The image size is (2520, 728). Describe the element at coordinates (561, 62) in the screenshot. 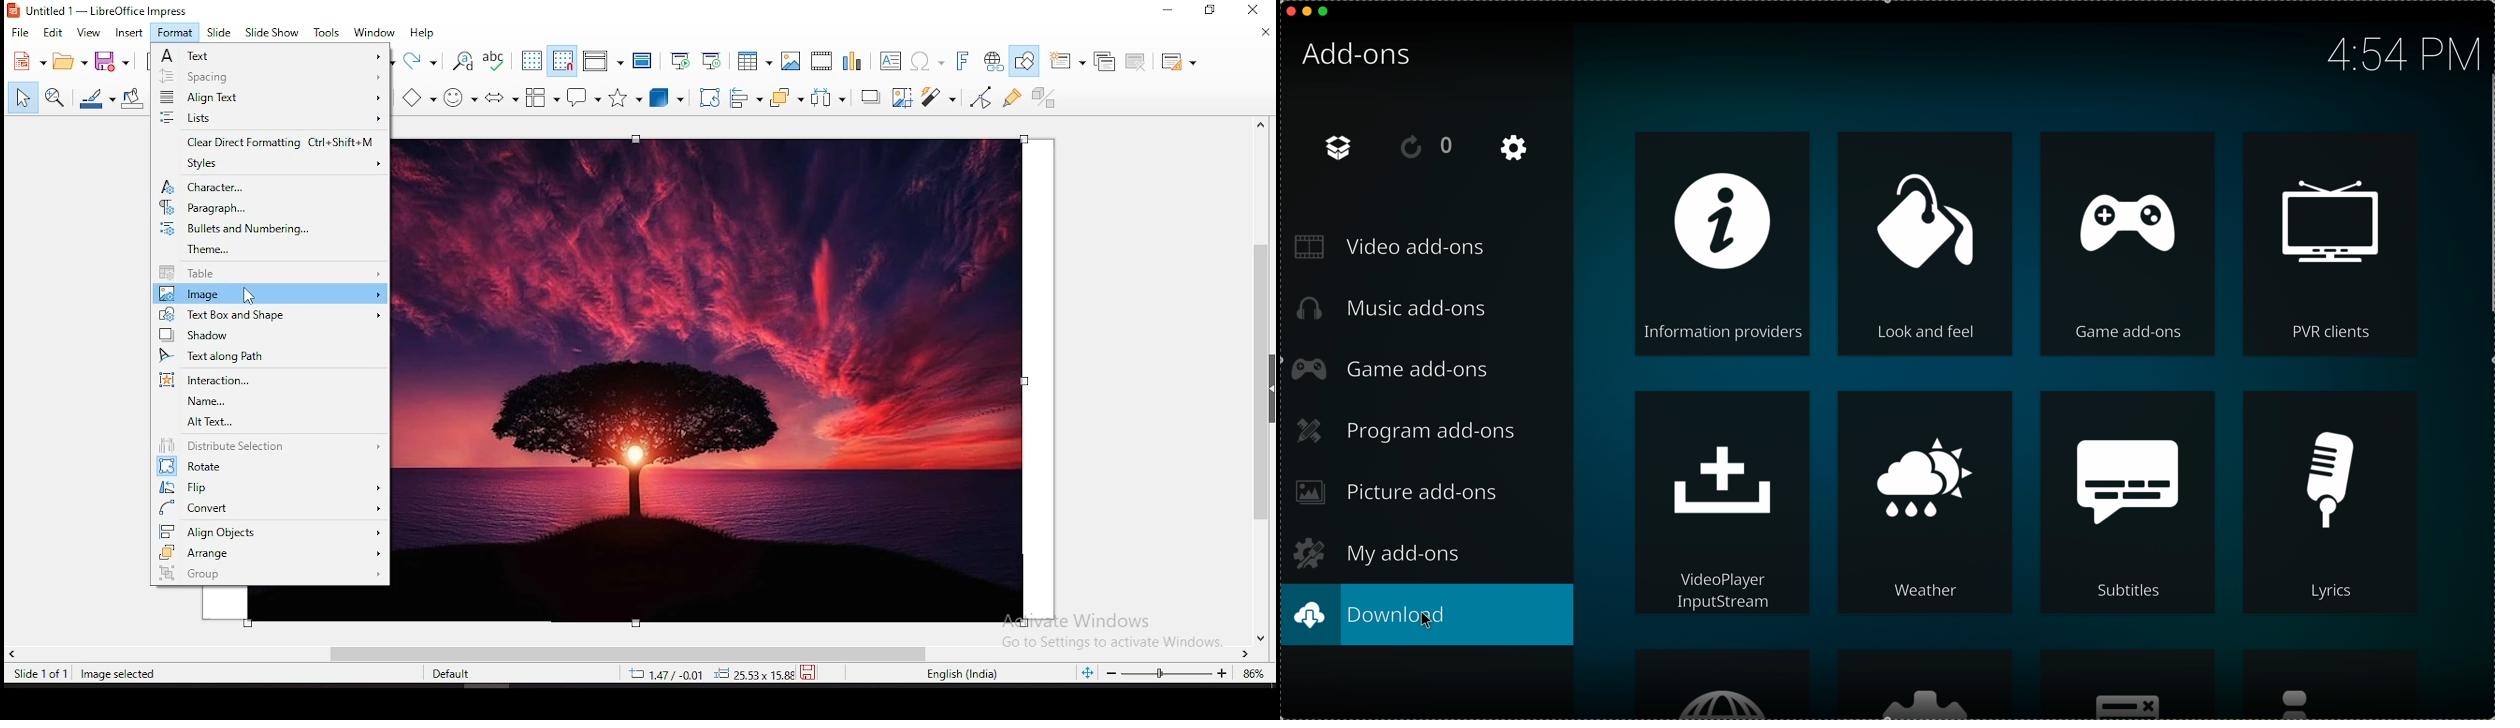

I see `snap to grid` at that location.